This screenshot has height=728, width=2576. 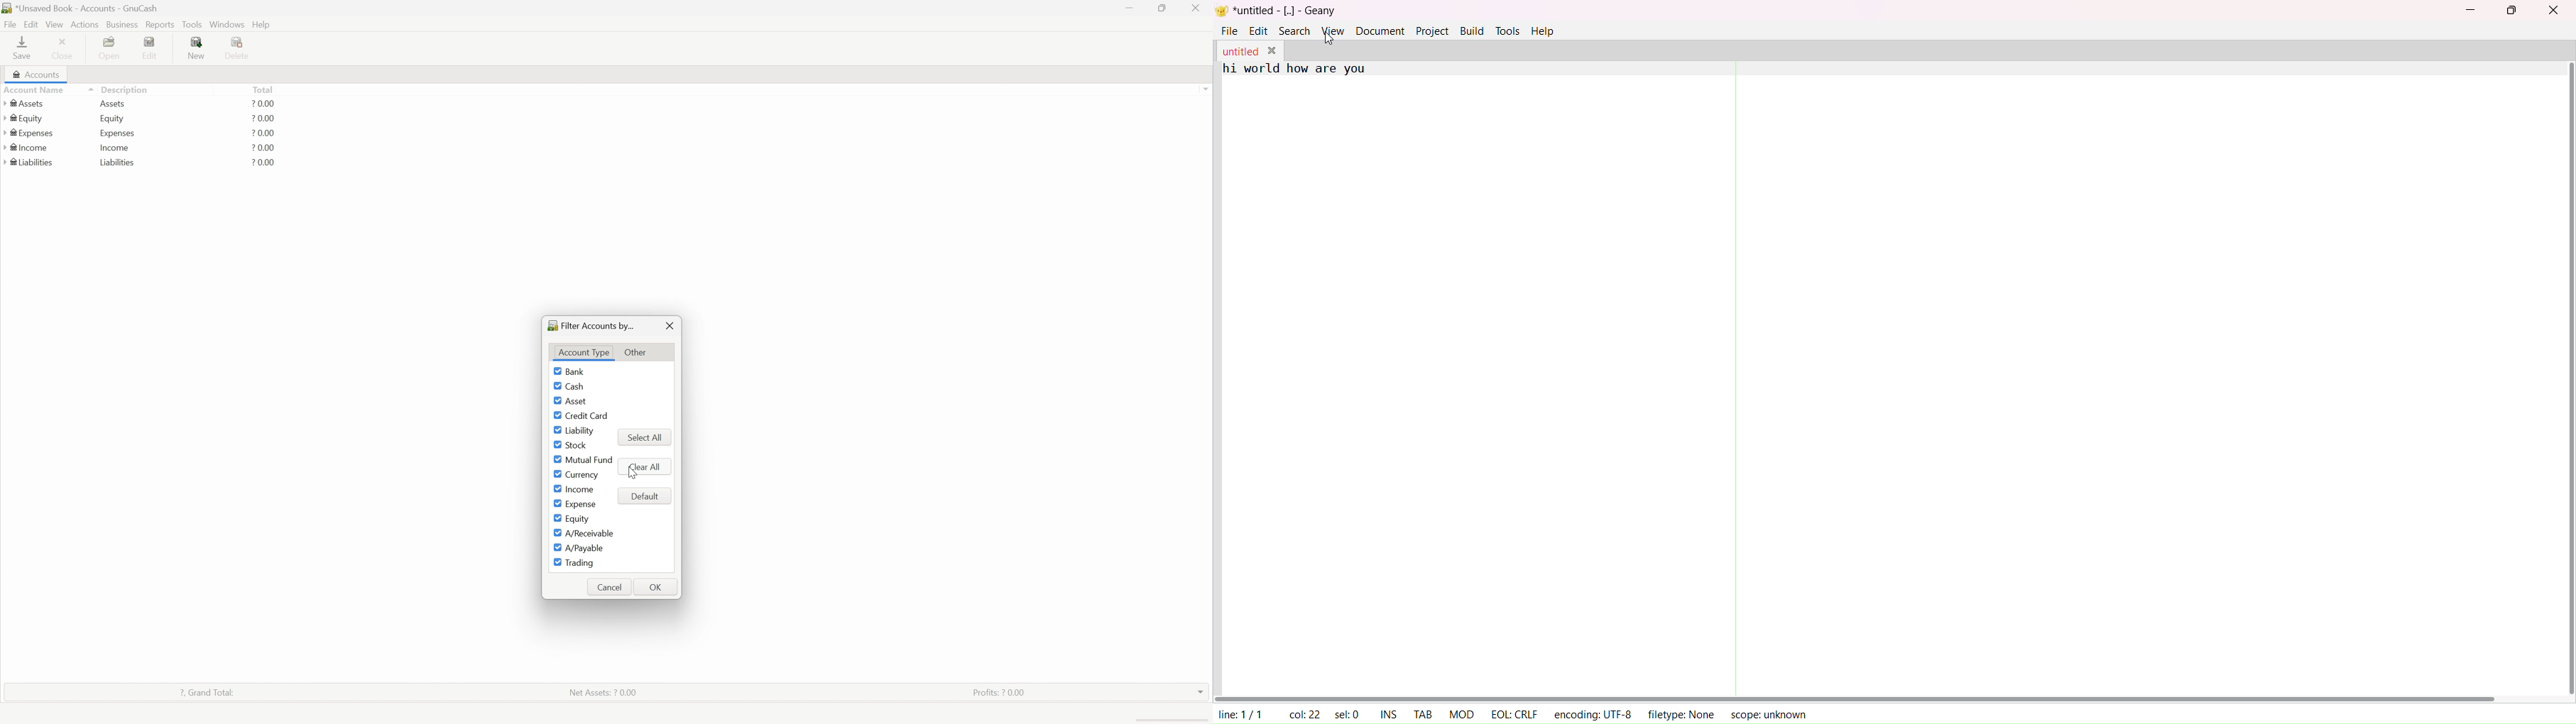 What do you see at coordinates (199, 46) in the screenshot?
I see `New` at bounding box center [199, 46].